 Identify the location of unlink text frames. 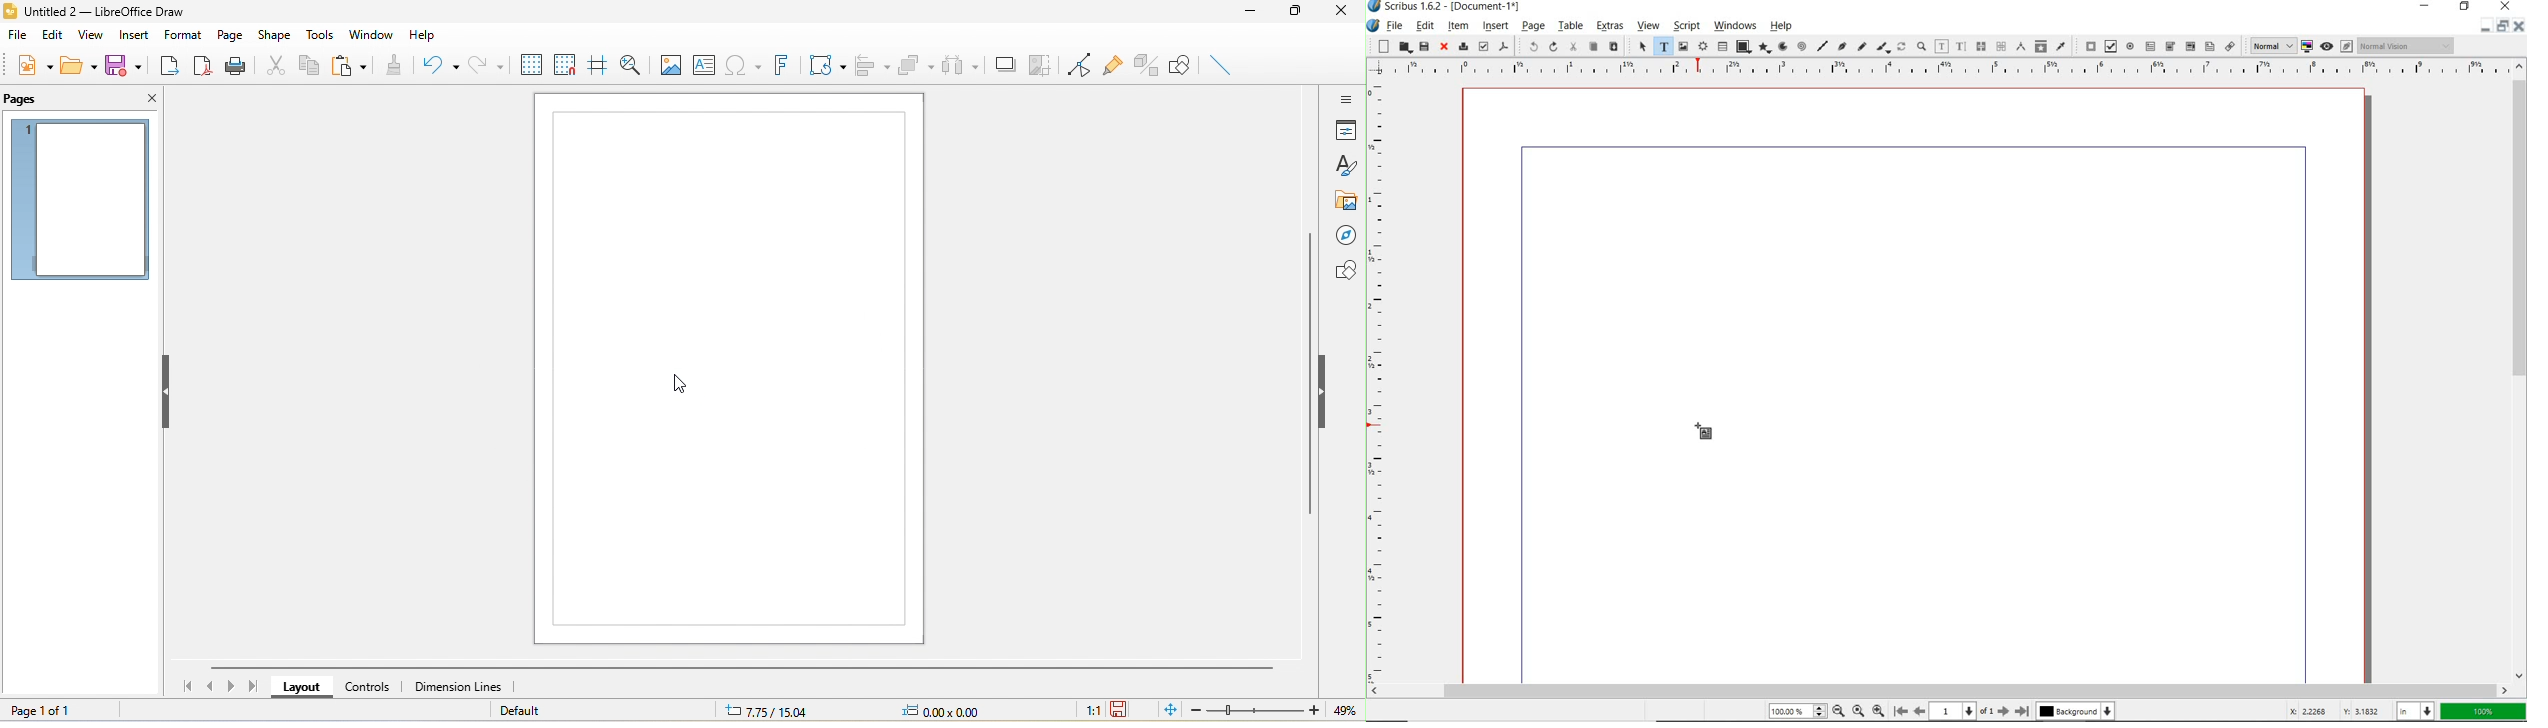
(2001, 47).